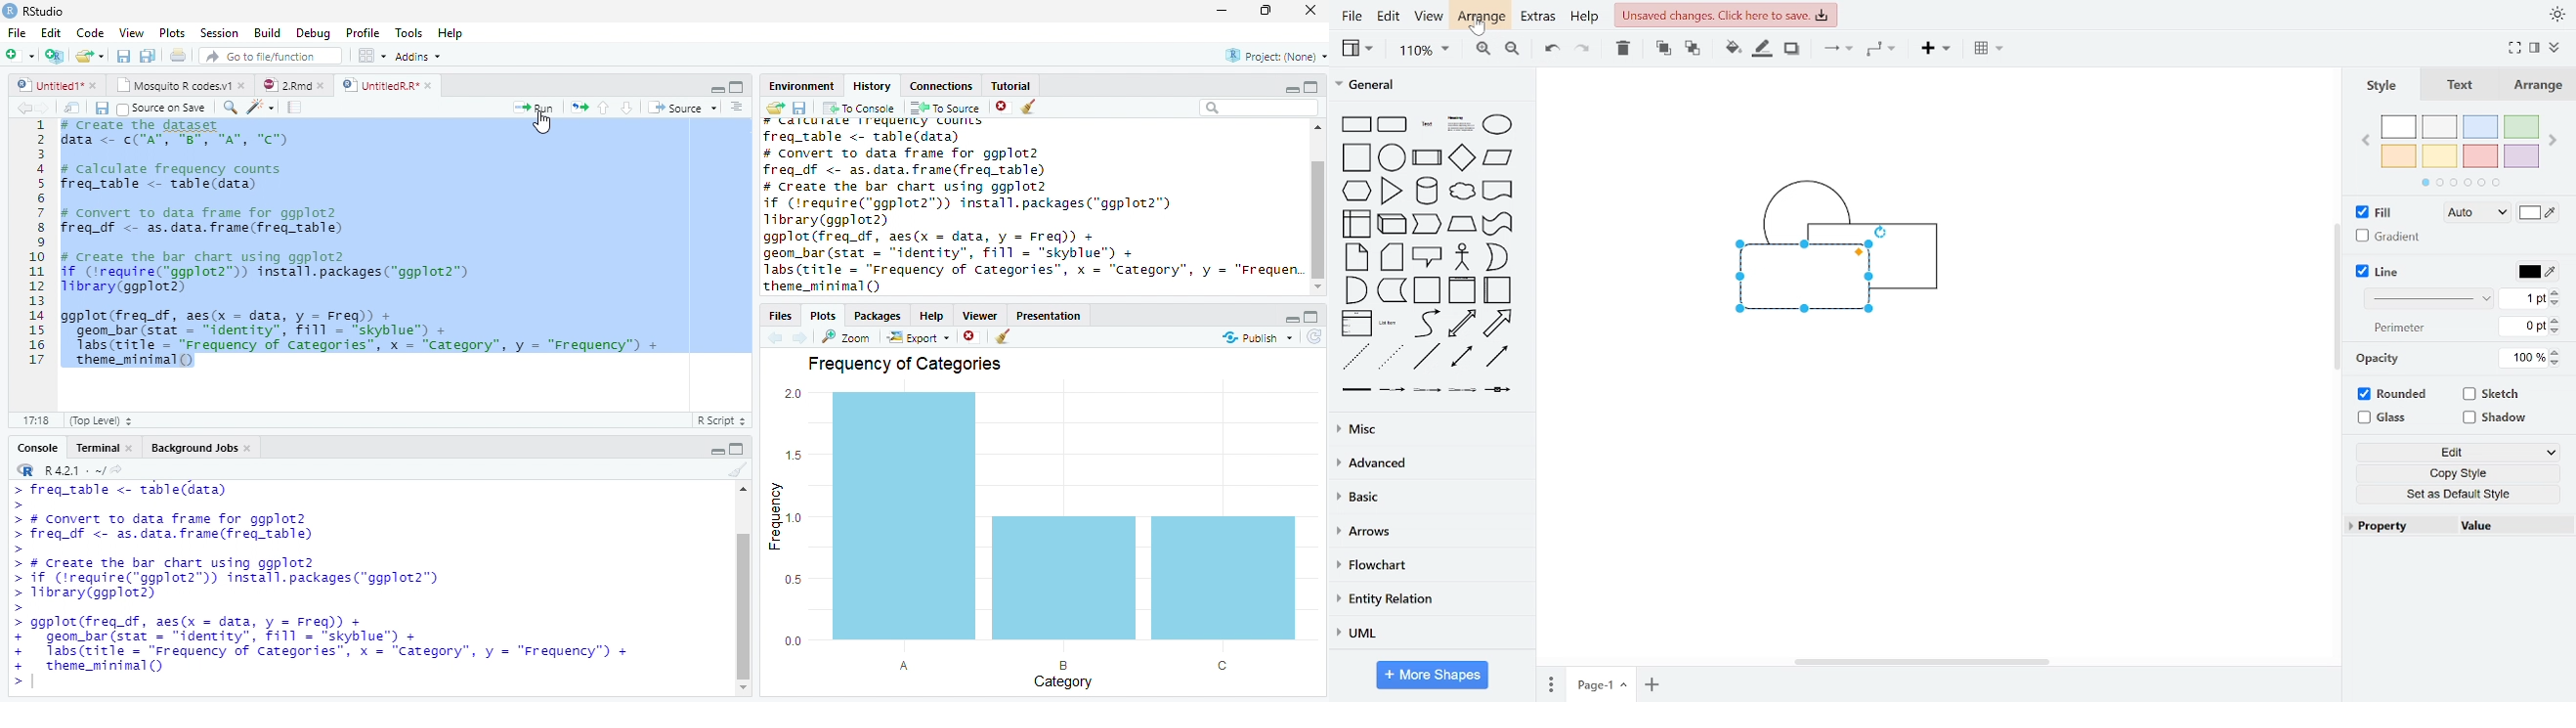  I want to click on Back, so click(22, 108).